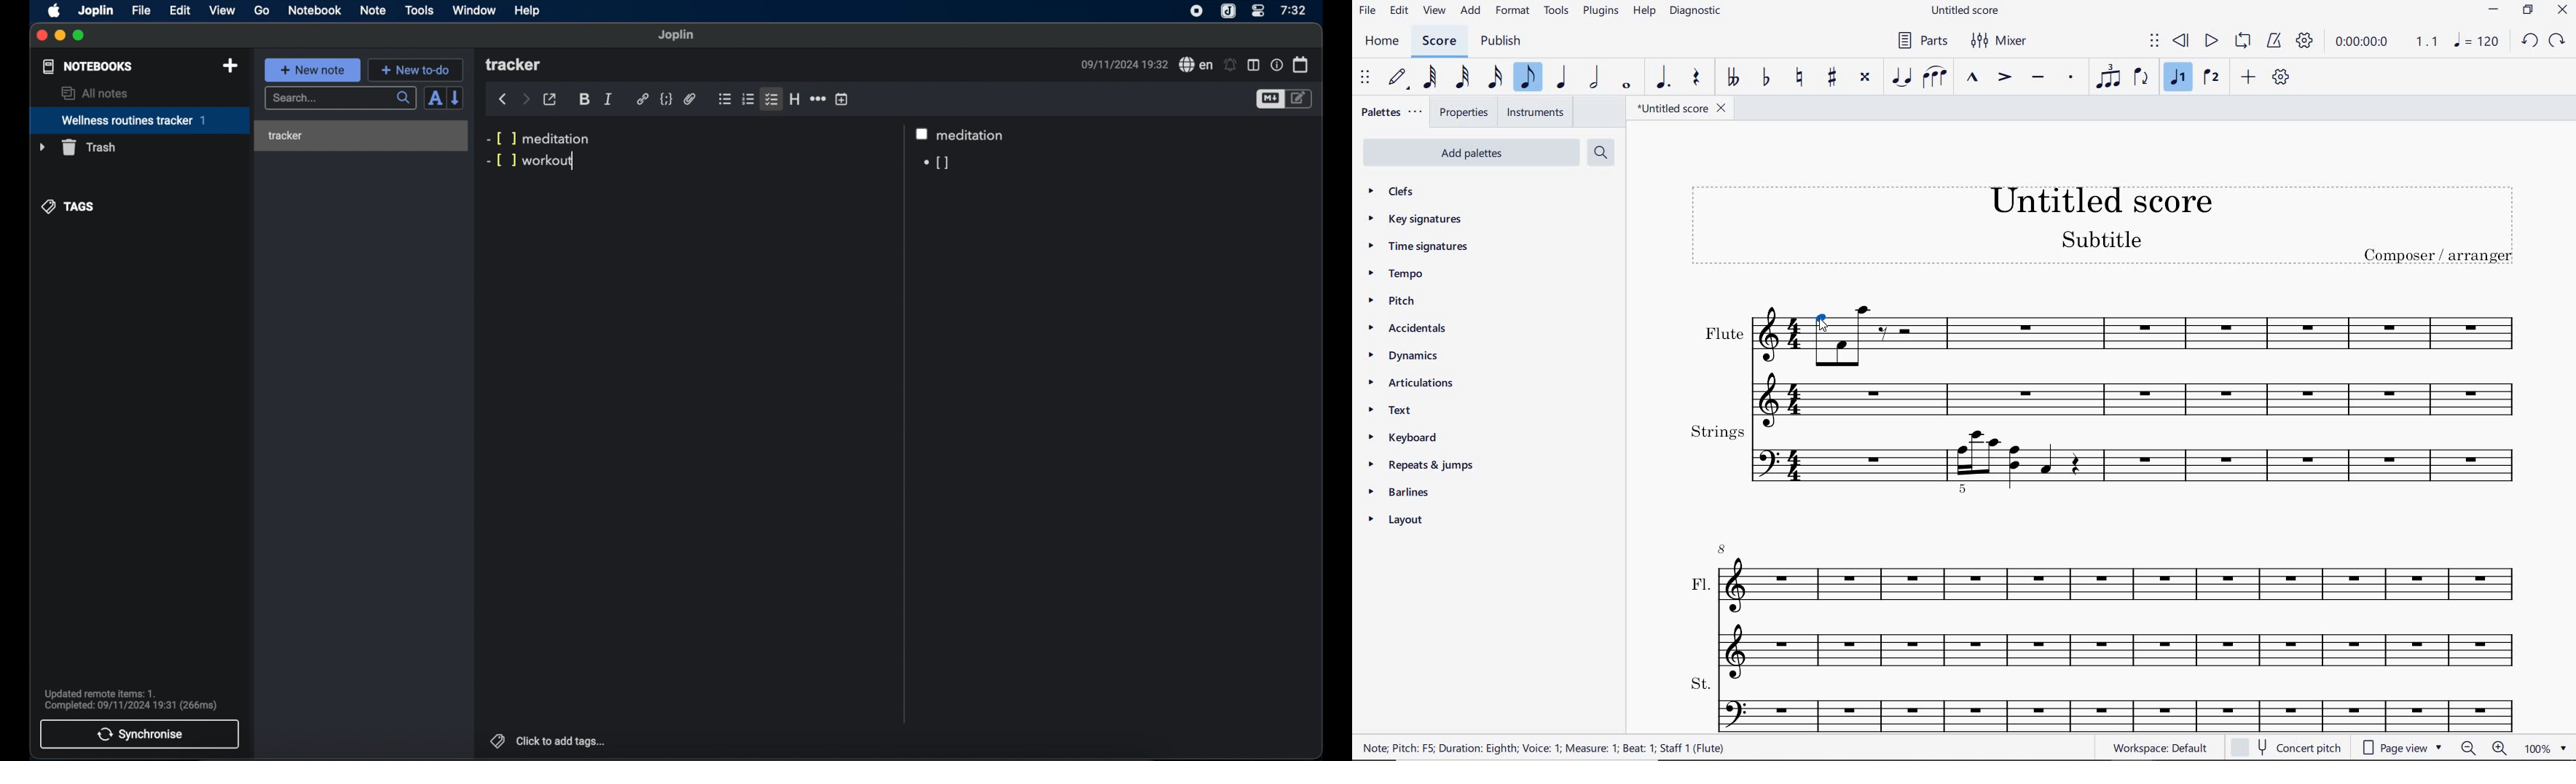 The width and height of the screenshot is (2576, 784). Describe the element at coordinates (1396, 78) in the screenshot. I see `DEFAULT (STEP TIME)` at that location.